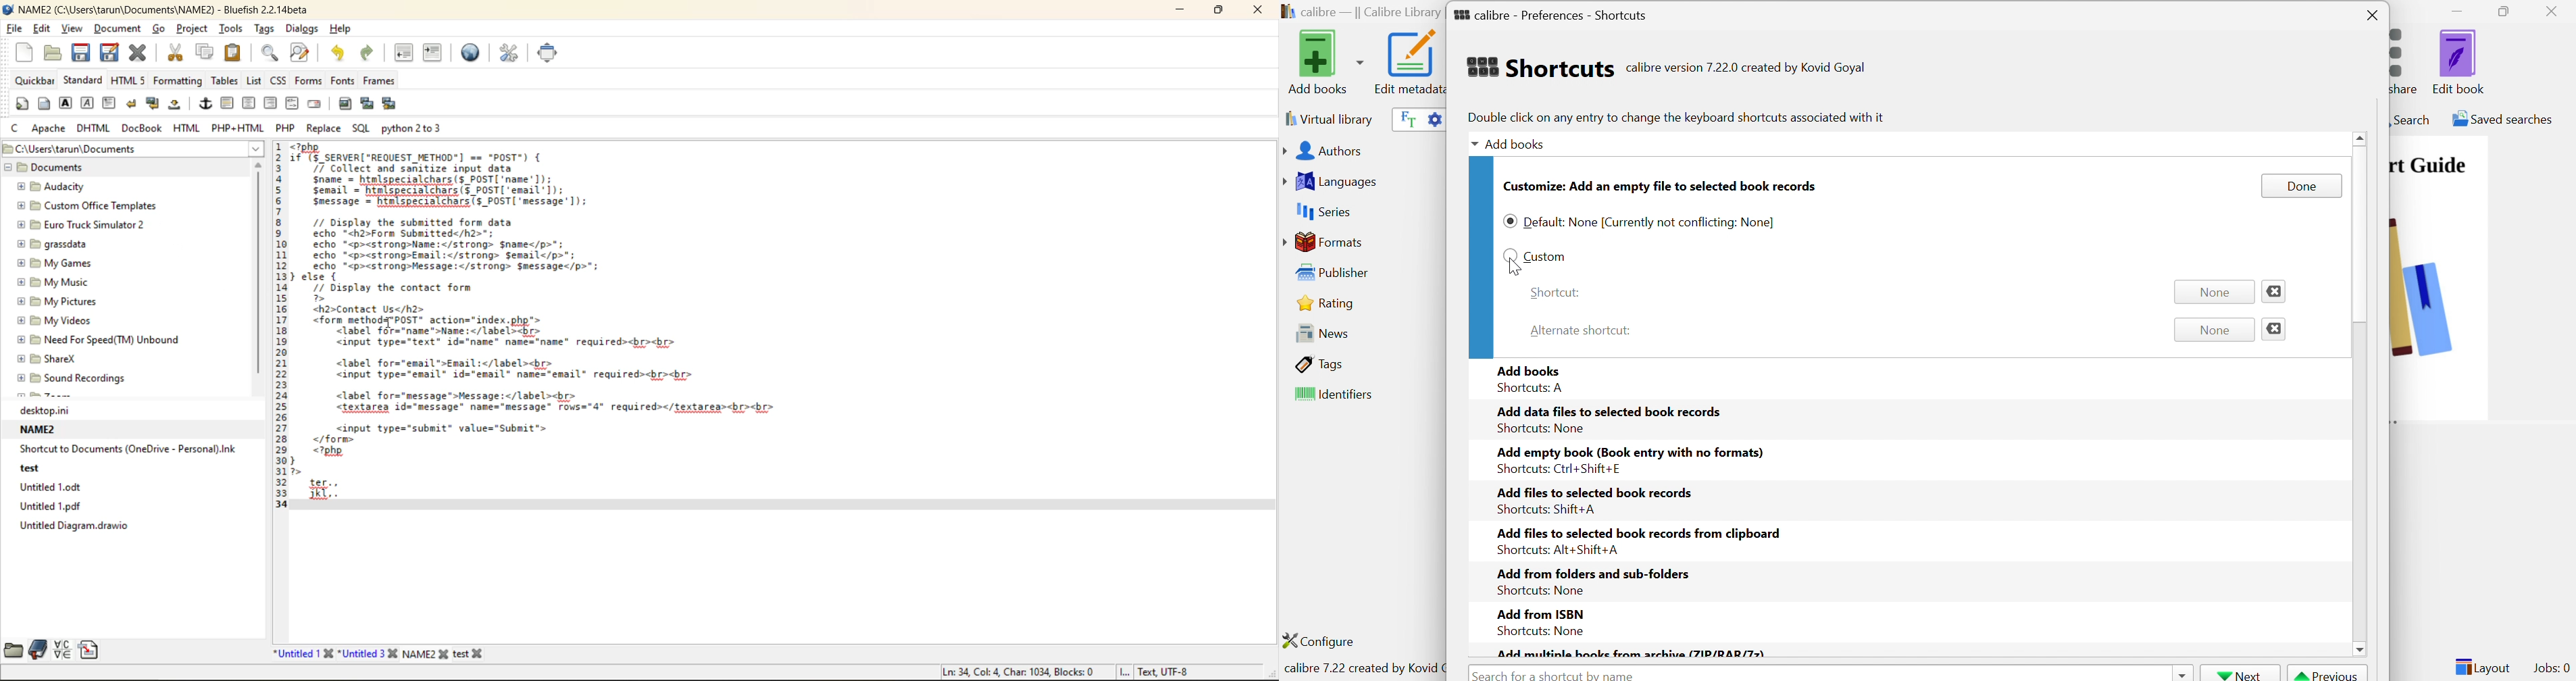  I want to click on Add from ISBN, so click(1539, 612).